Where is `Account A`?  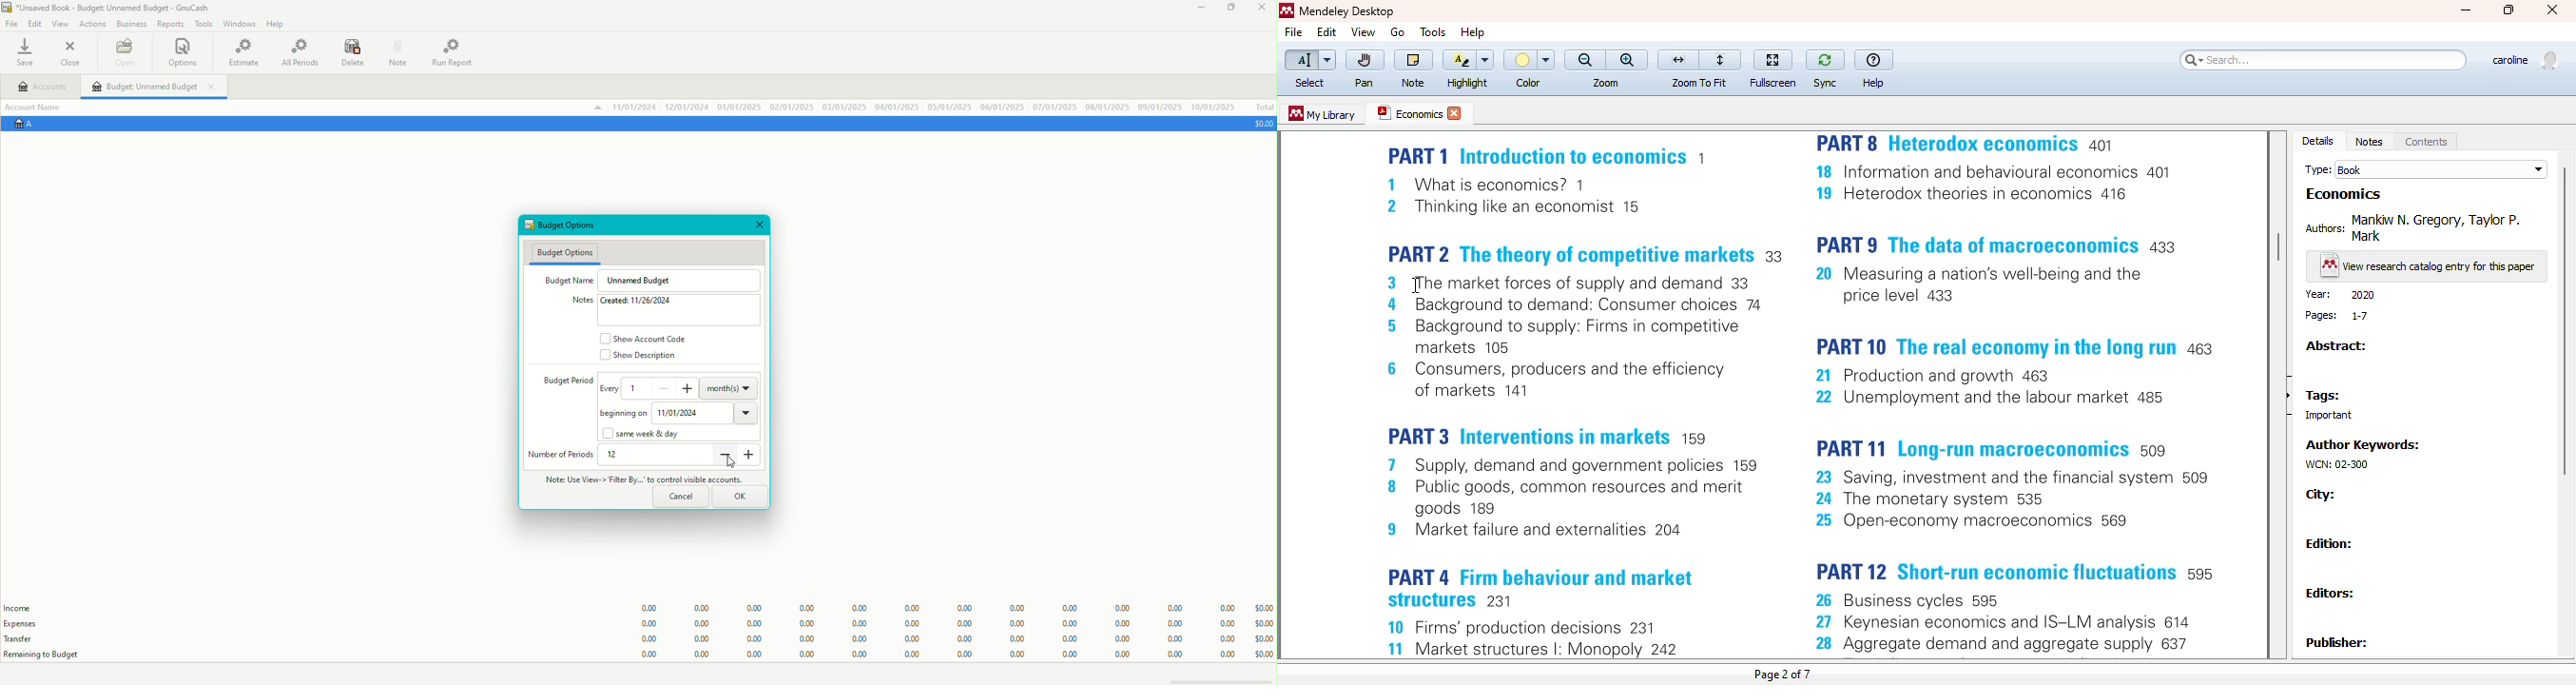
Account A is located at coordinates (30, 125).